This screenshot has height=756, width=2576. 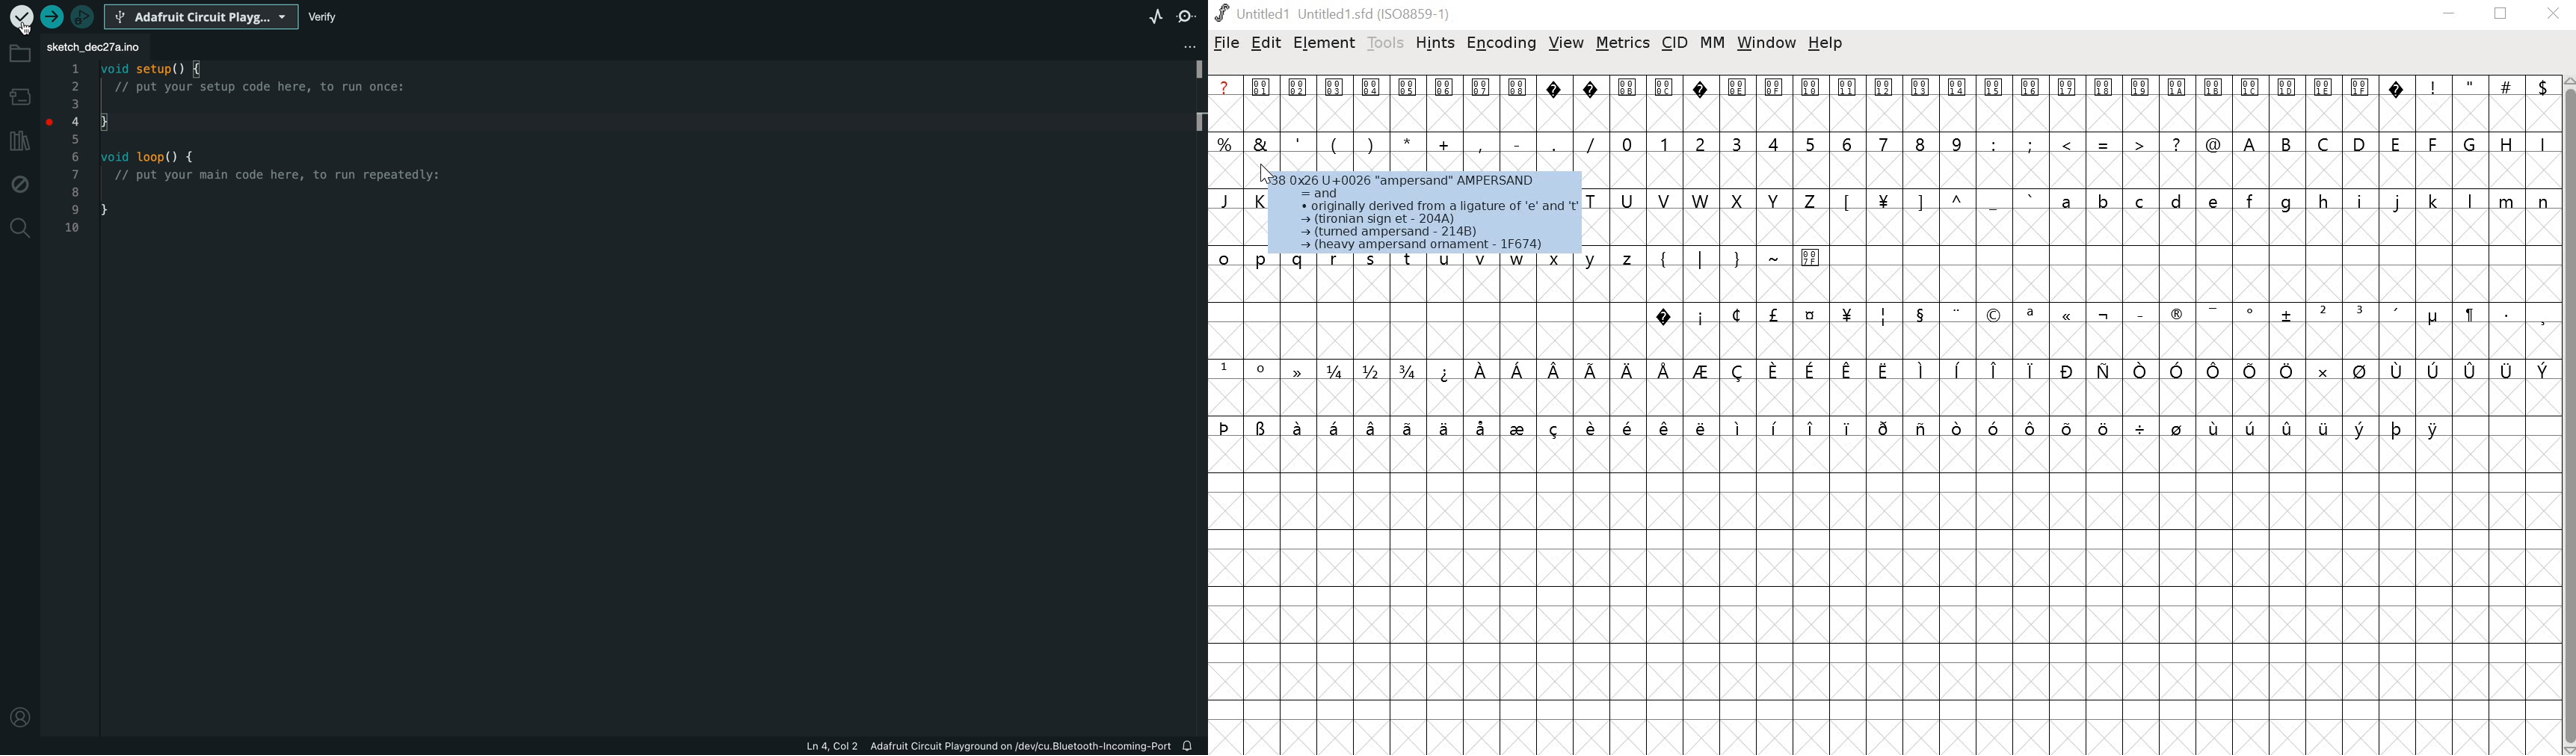 What do you see at coordinates (1666, 369) in the screenshot?
I see `symbol` at bounding box center [1666, 369].